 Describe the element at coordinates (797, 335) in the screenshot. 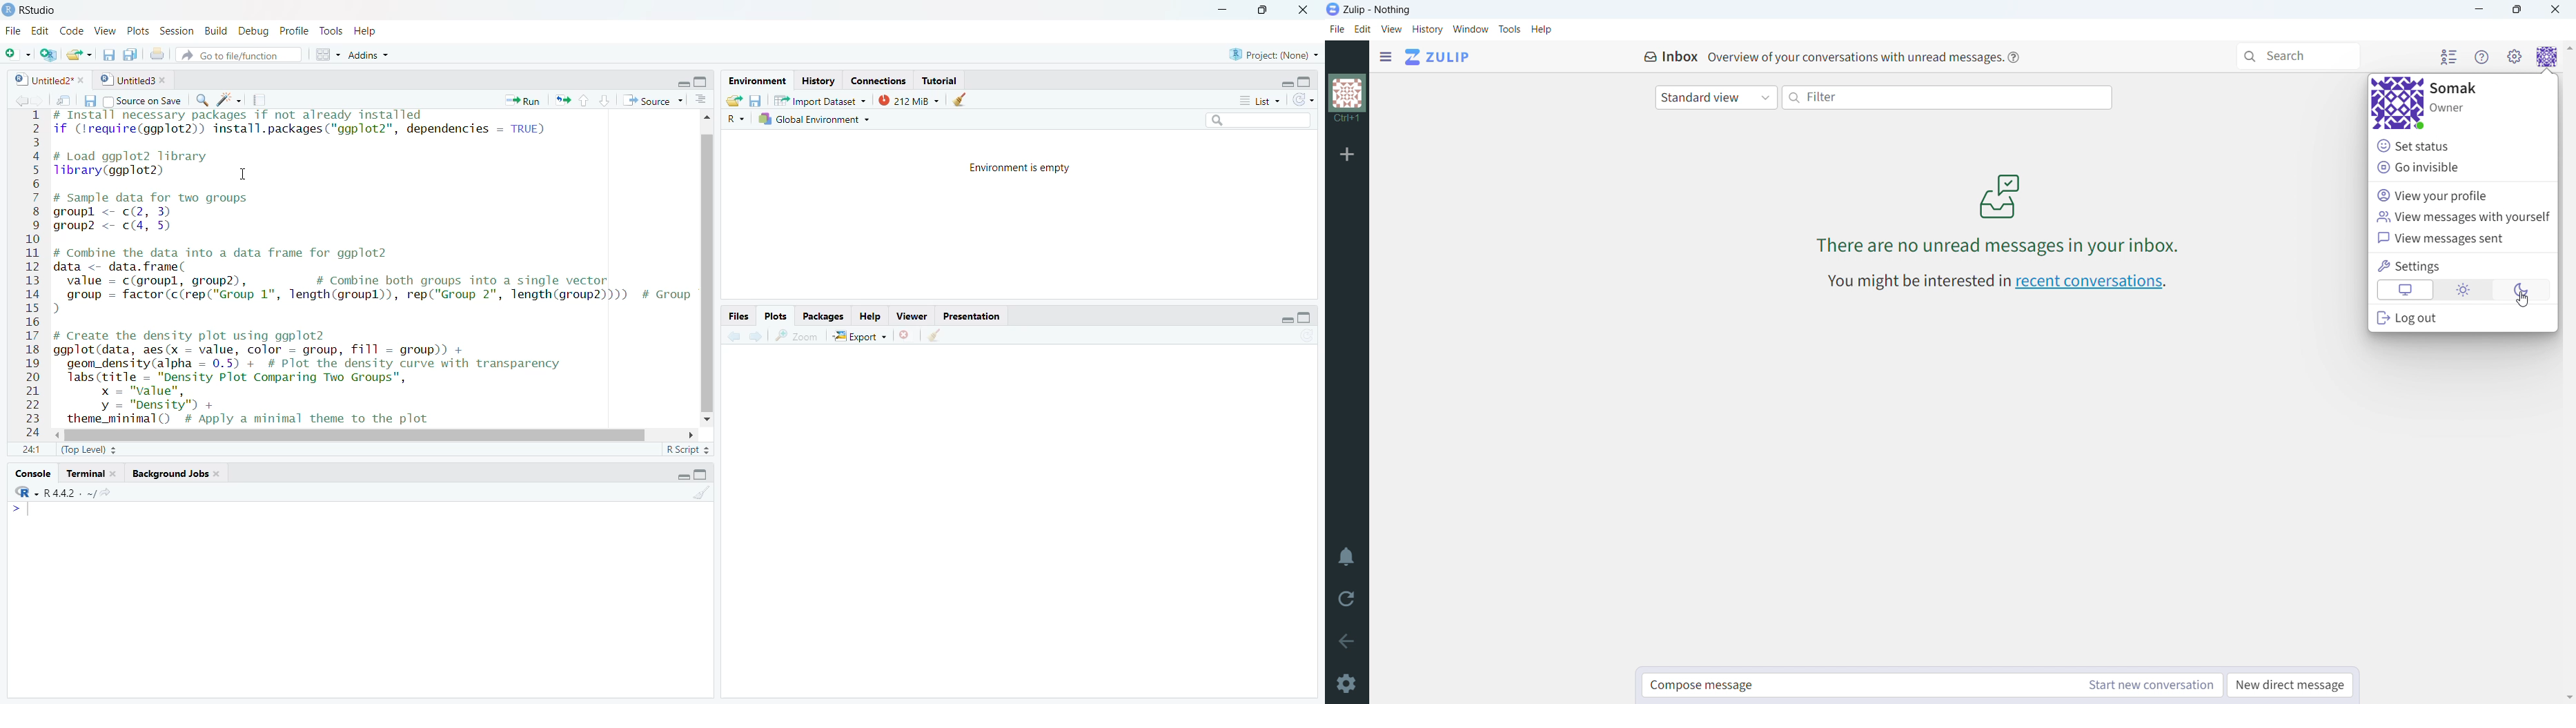

I see `zoom` at that location.